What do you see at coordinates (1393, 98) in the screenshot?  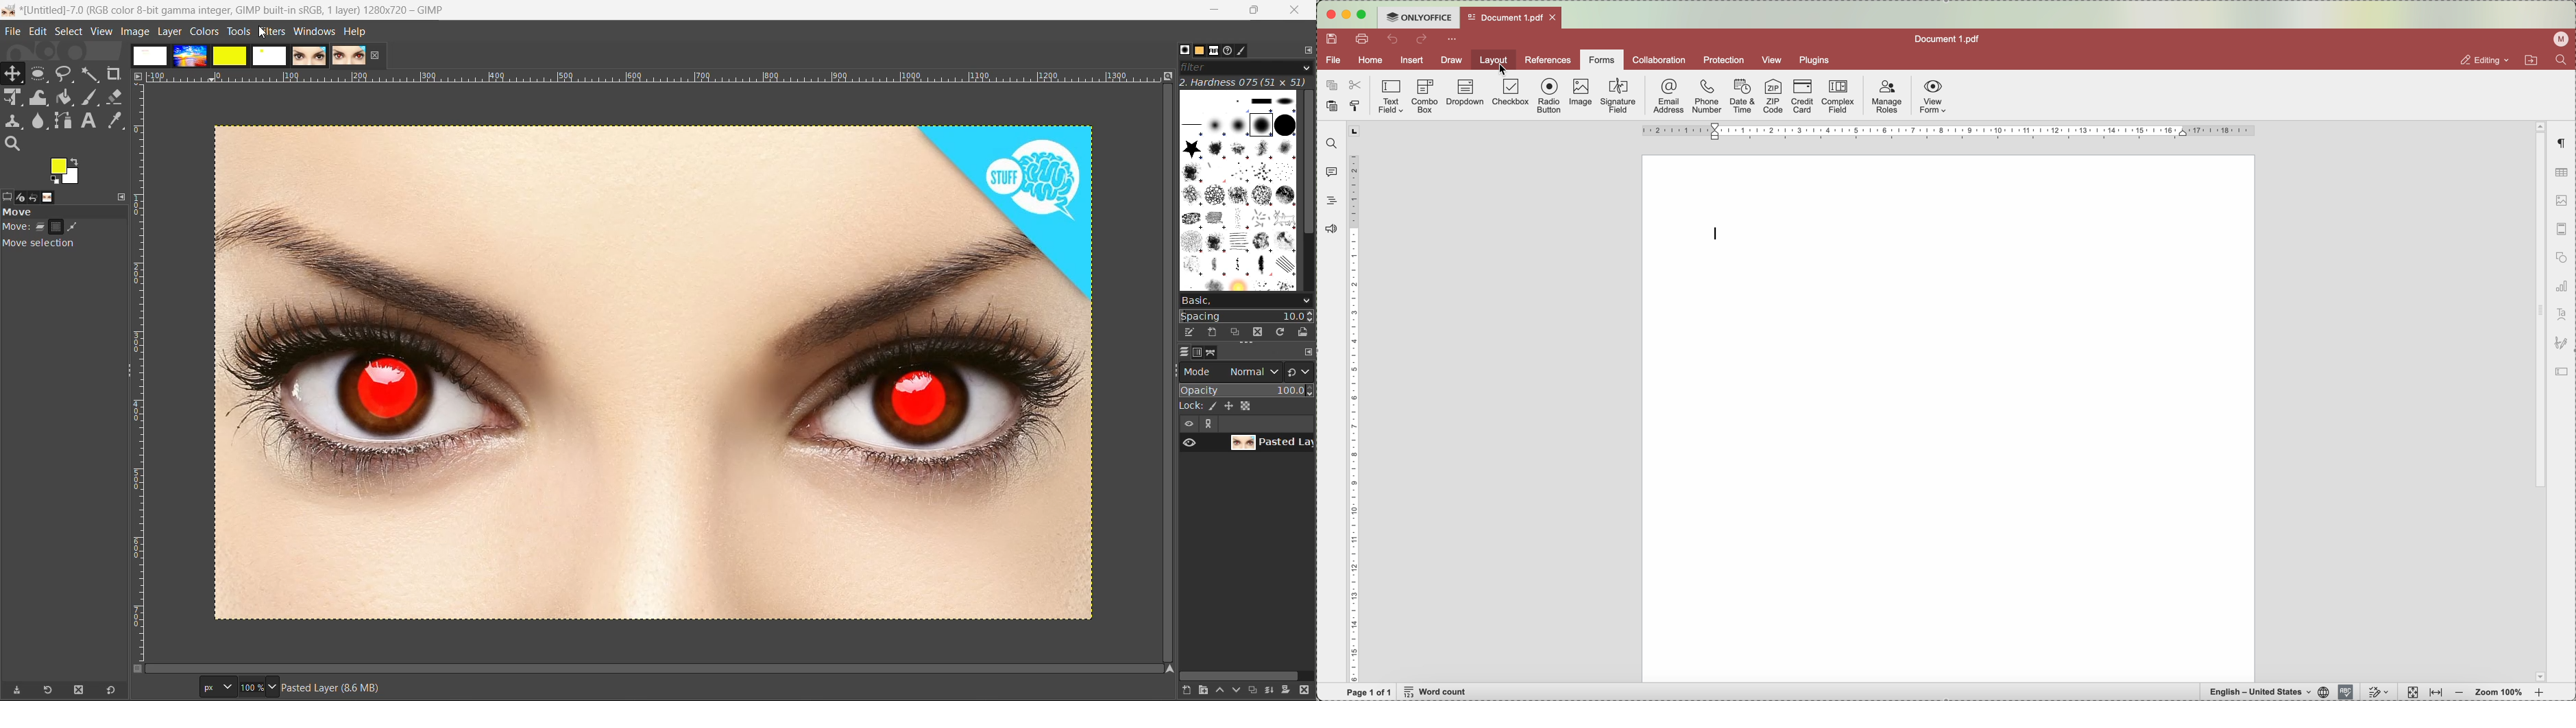 I see `text field` at bounding box center [1393, 98].